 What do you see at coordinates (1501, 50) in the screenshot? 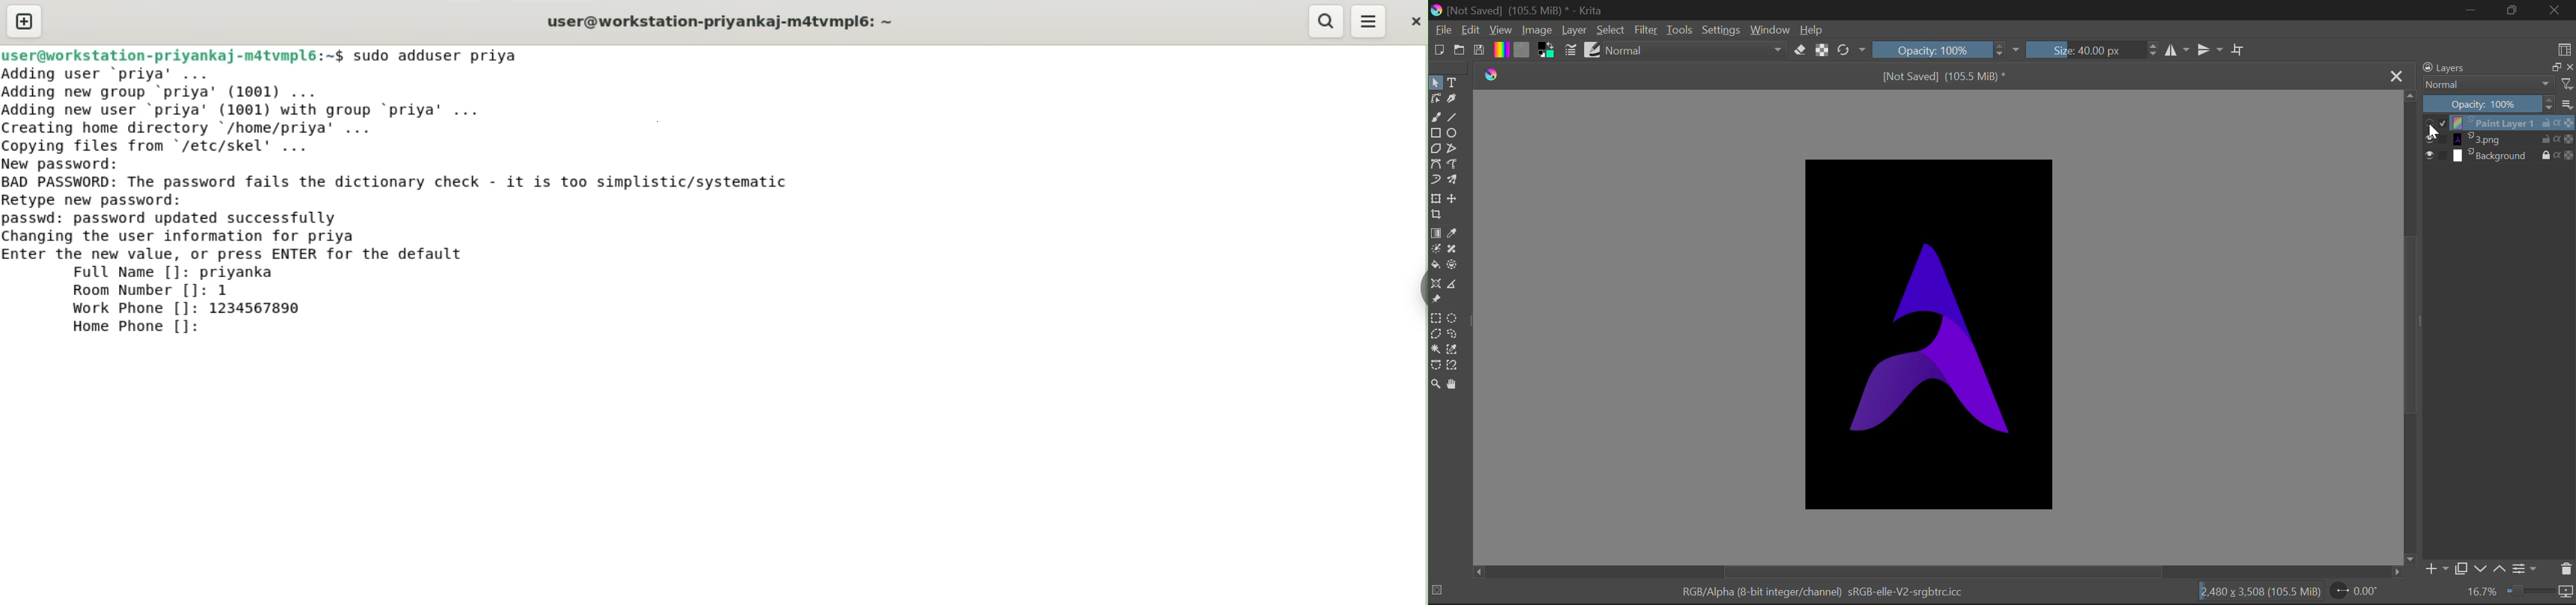
I see `Gradient` at bounding box center [1501, 50].